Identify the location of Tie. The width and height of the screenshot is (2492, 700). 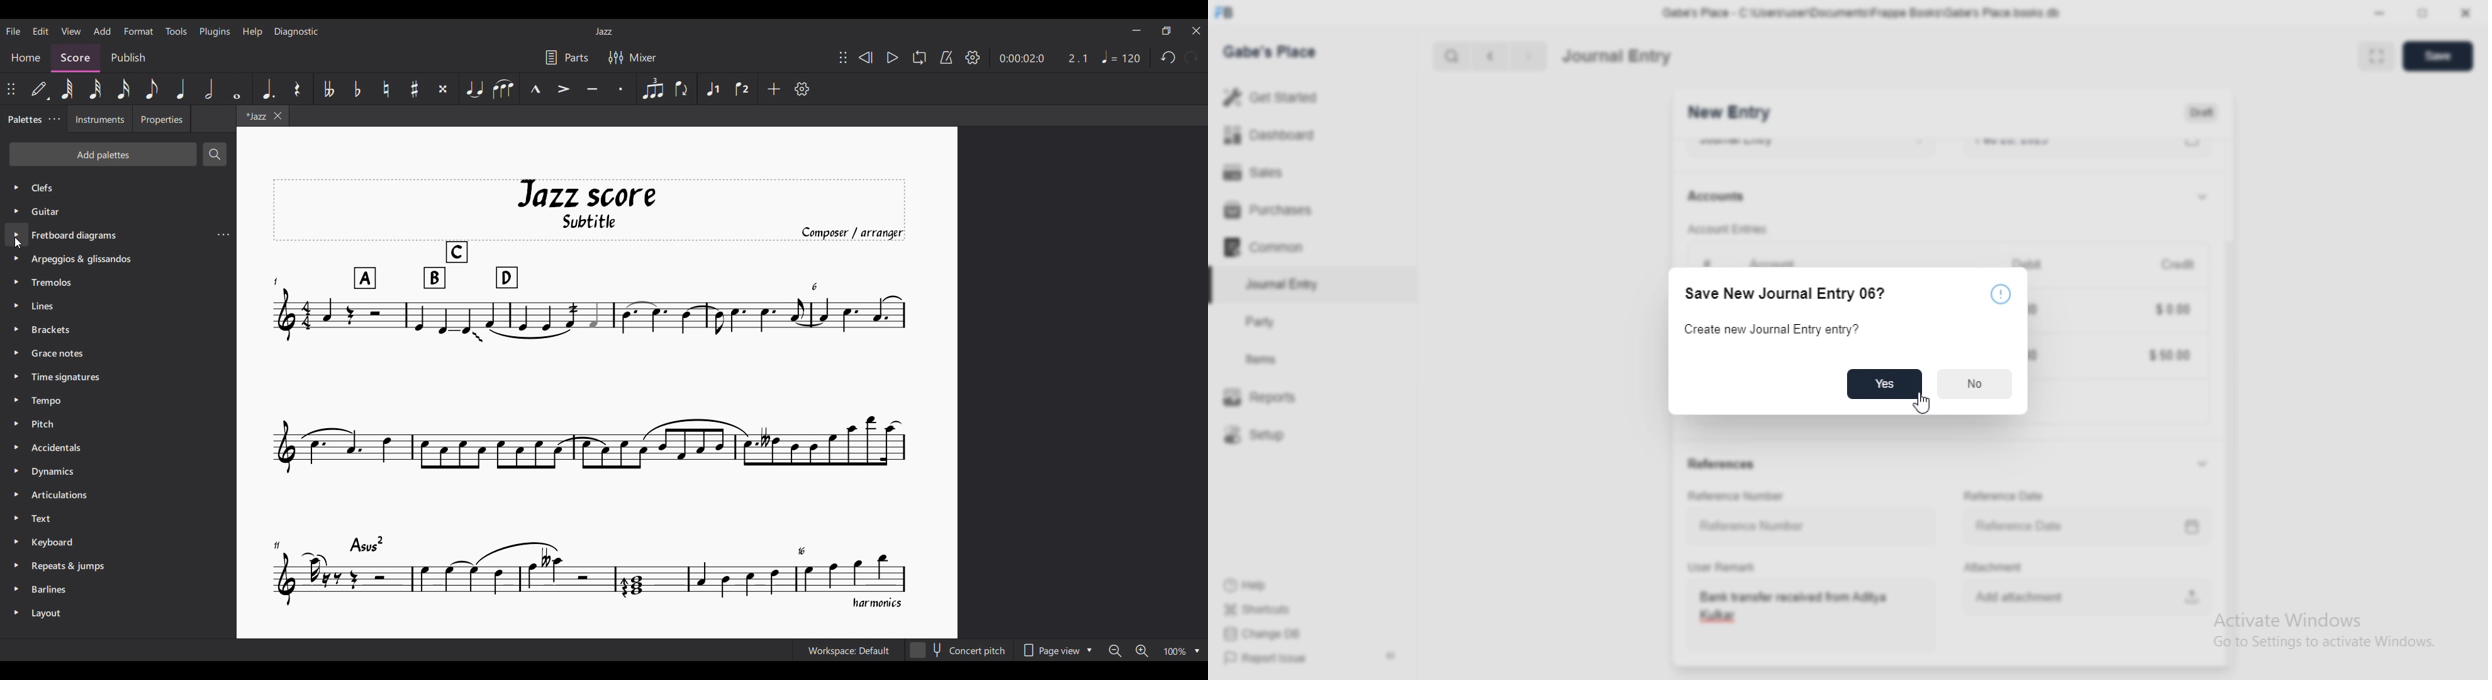
(475, 88).